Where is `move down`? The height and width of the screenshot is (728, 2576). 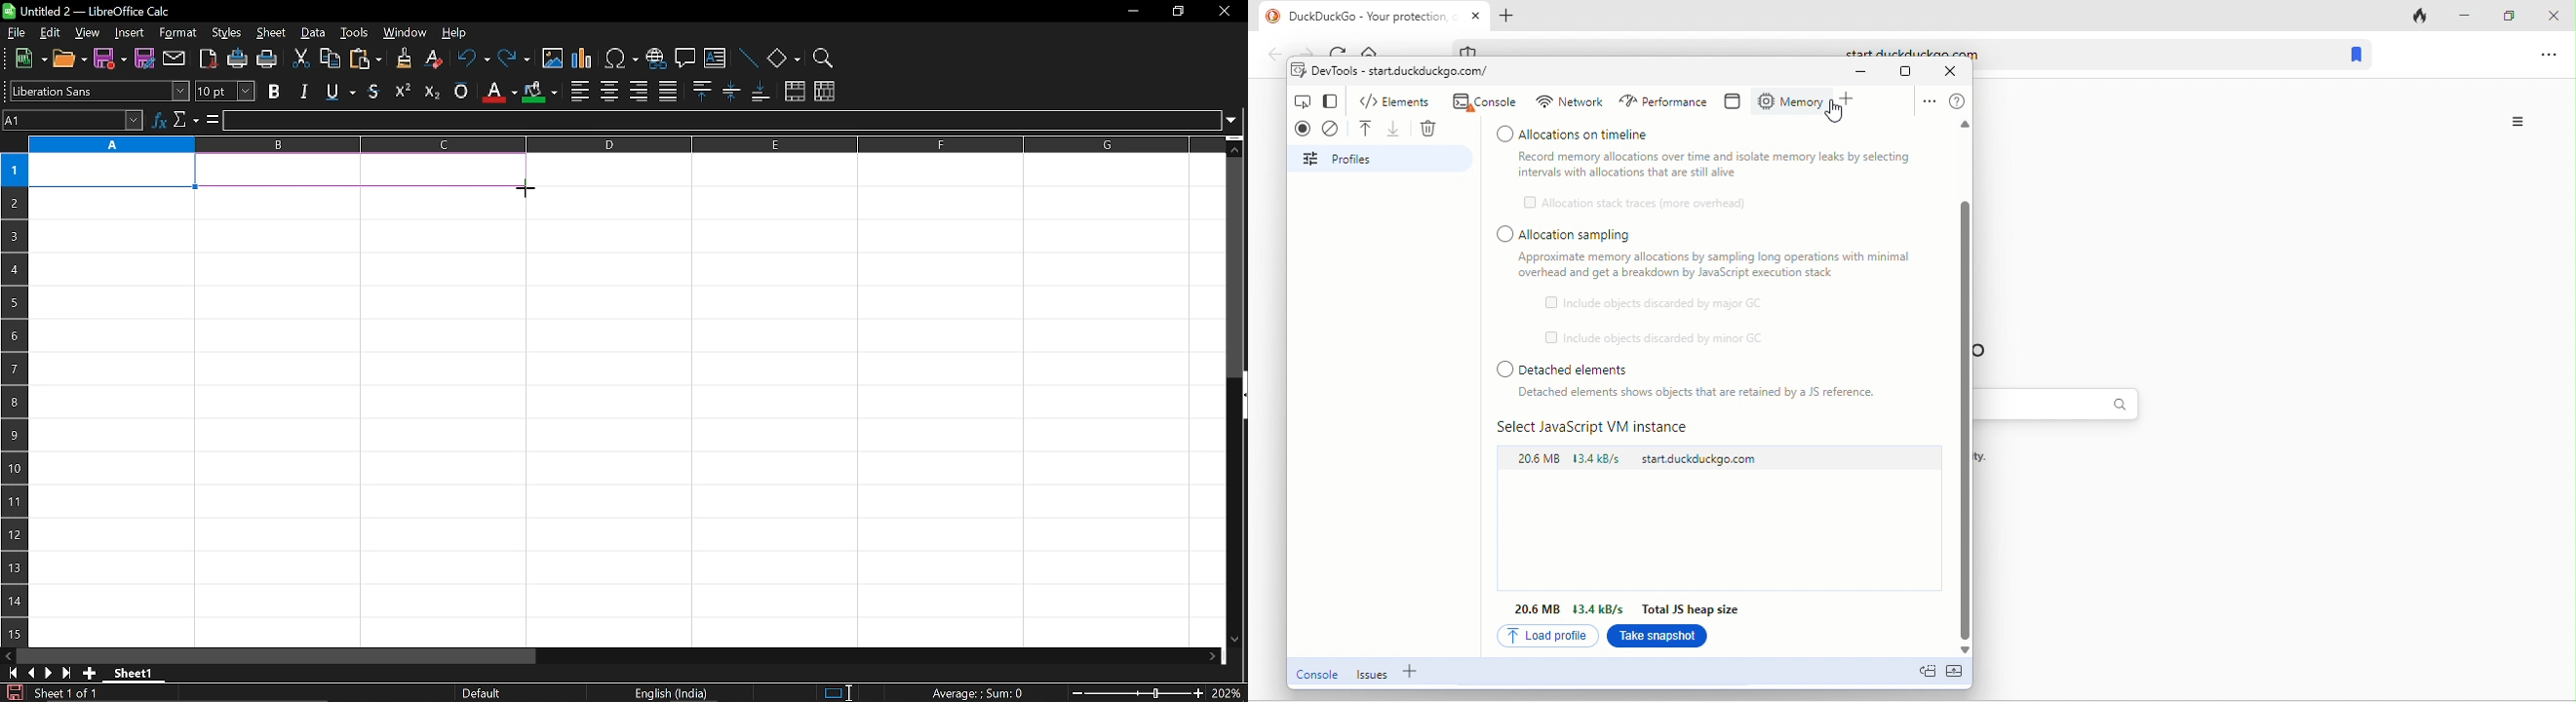 move down is located at coordinates (1238, 641).